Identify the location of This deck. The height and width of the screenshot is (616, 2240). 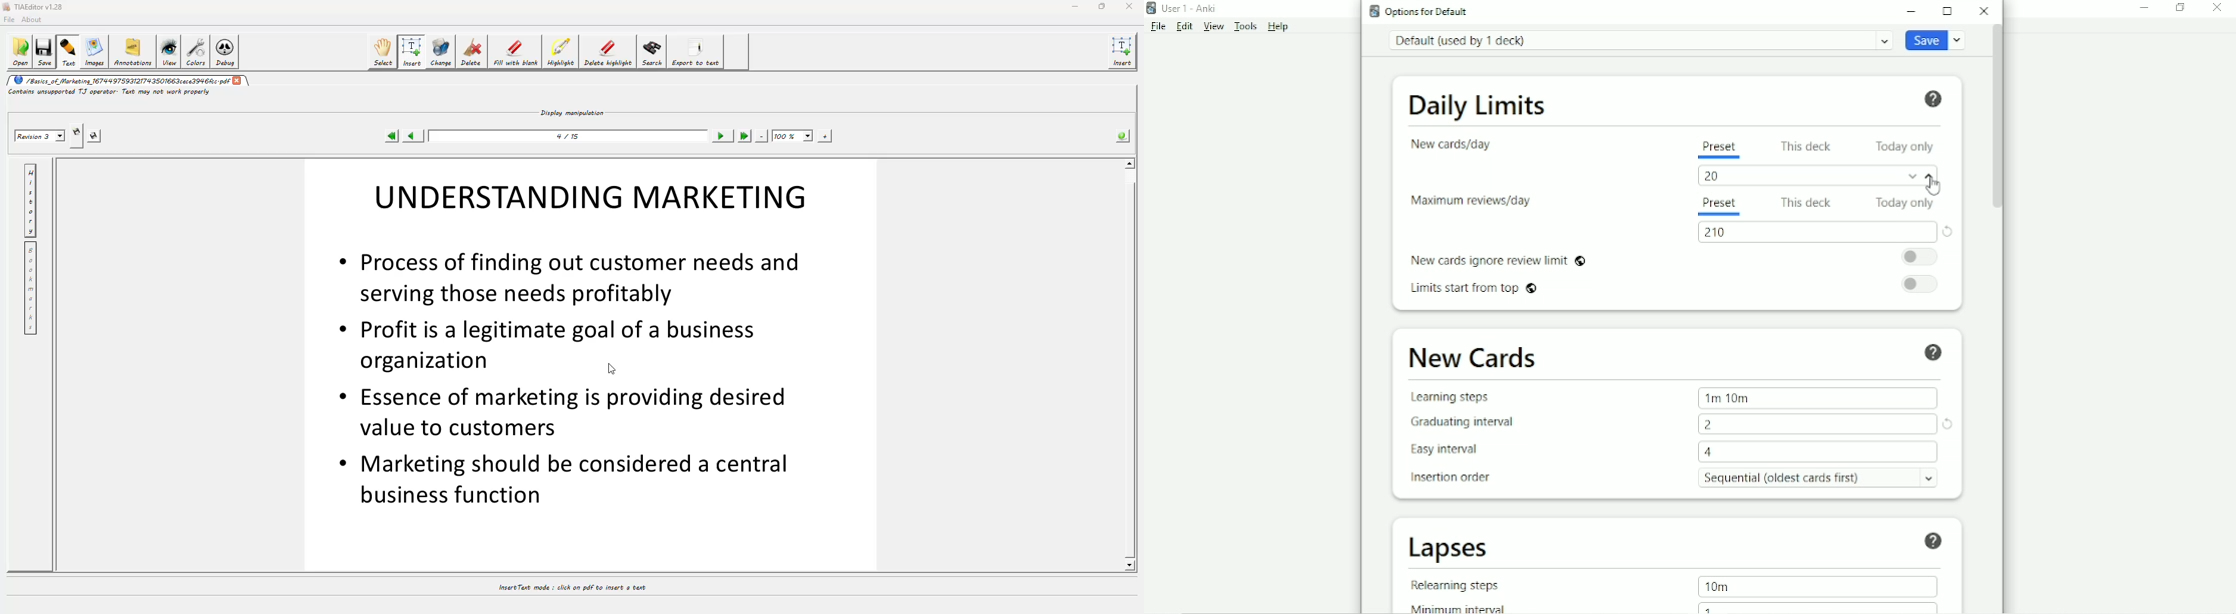
(1809, 146).